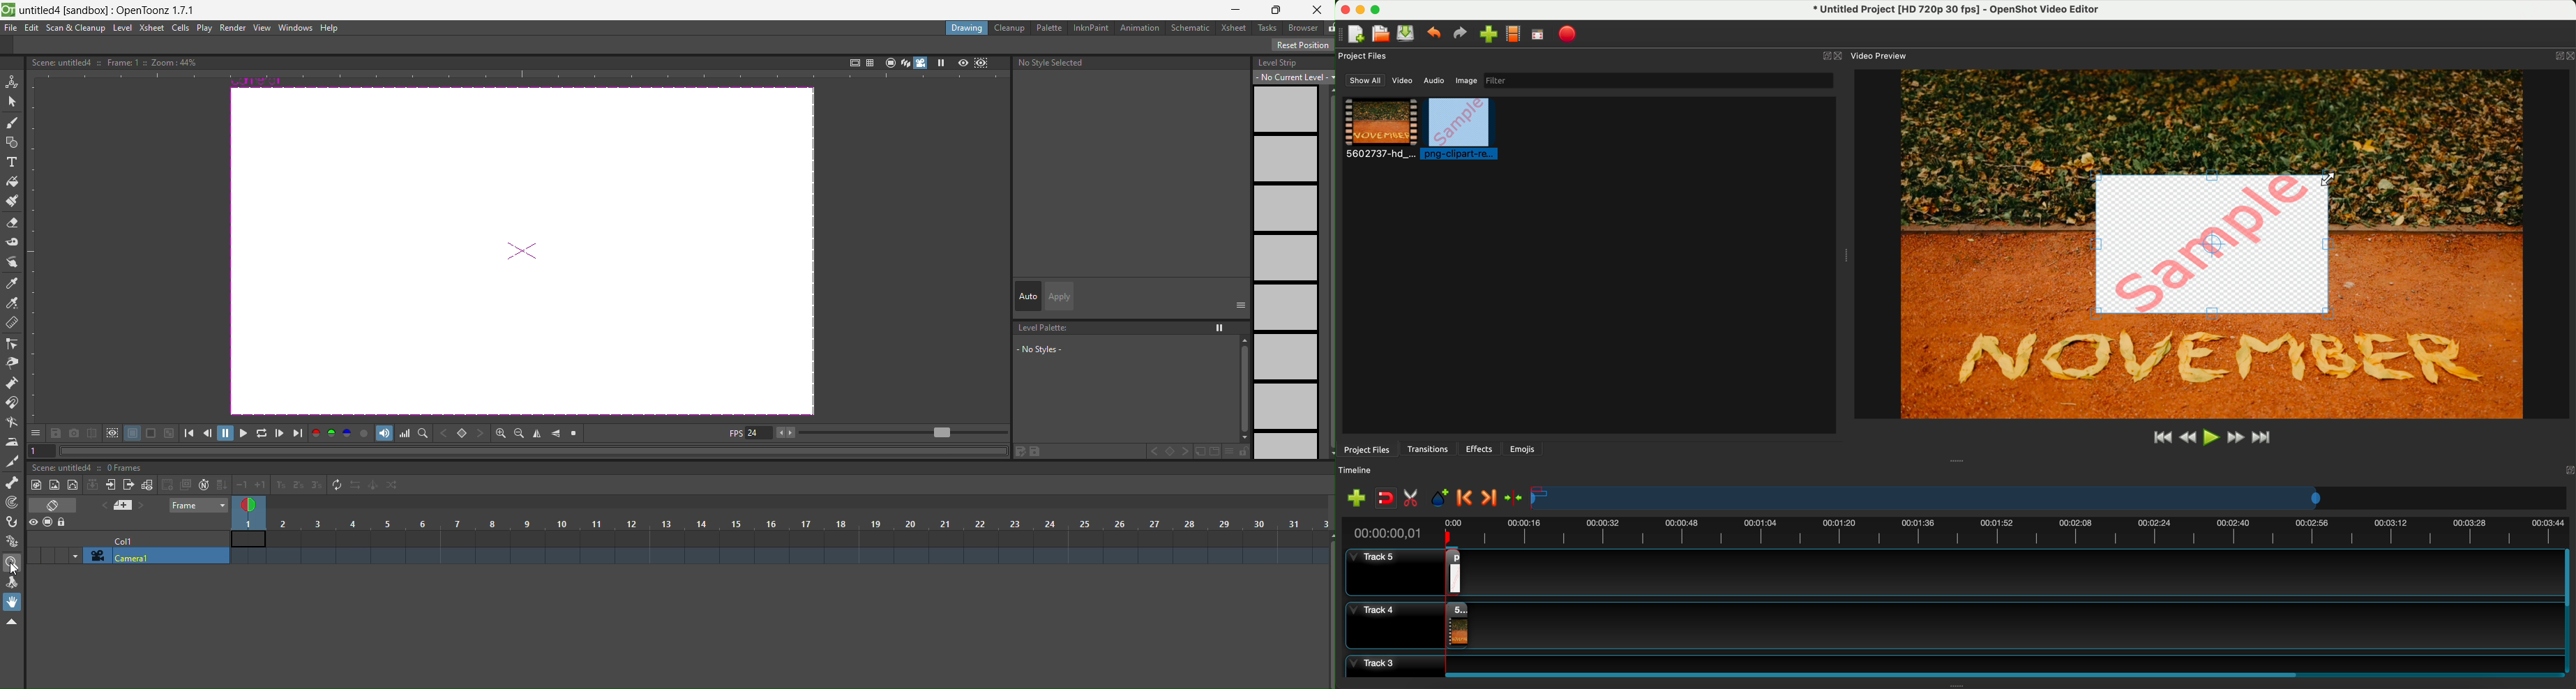 This screenshot has width=2576, height=700. Describe the element at coordinates (114, 434) in the screenshot. I see `icon` at that location.